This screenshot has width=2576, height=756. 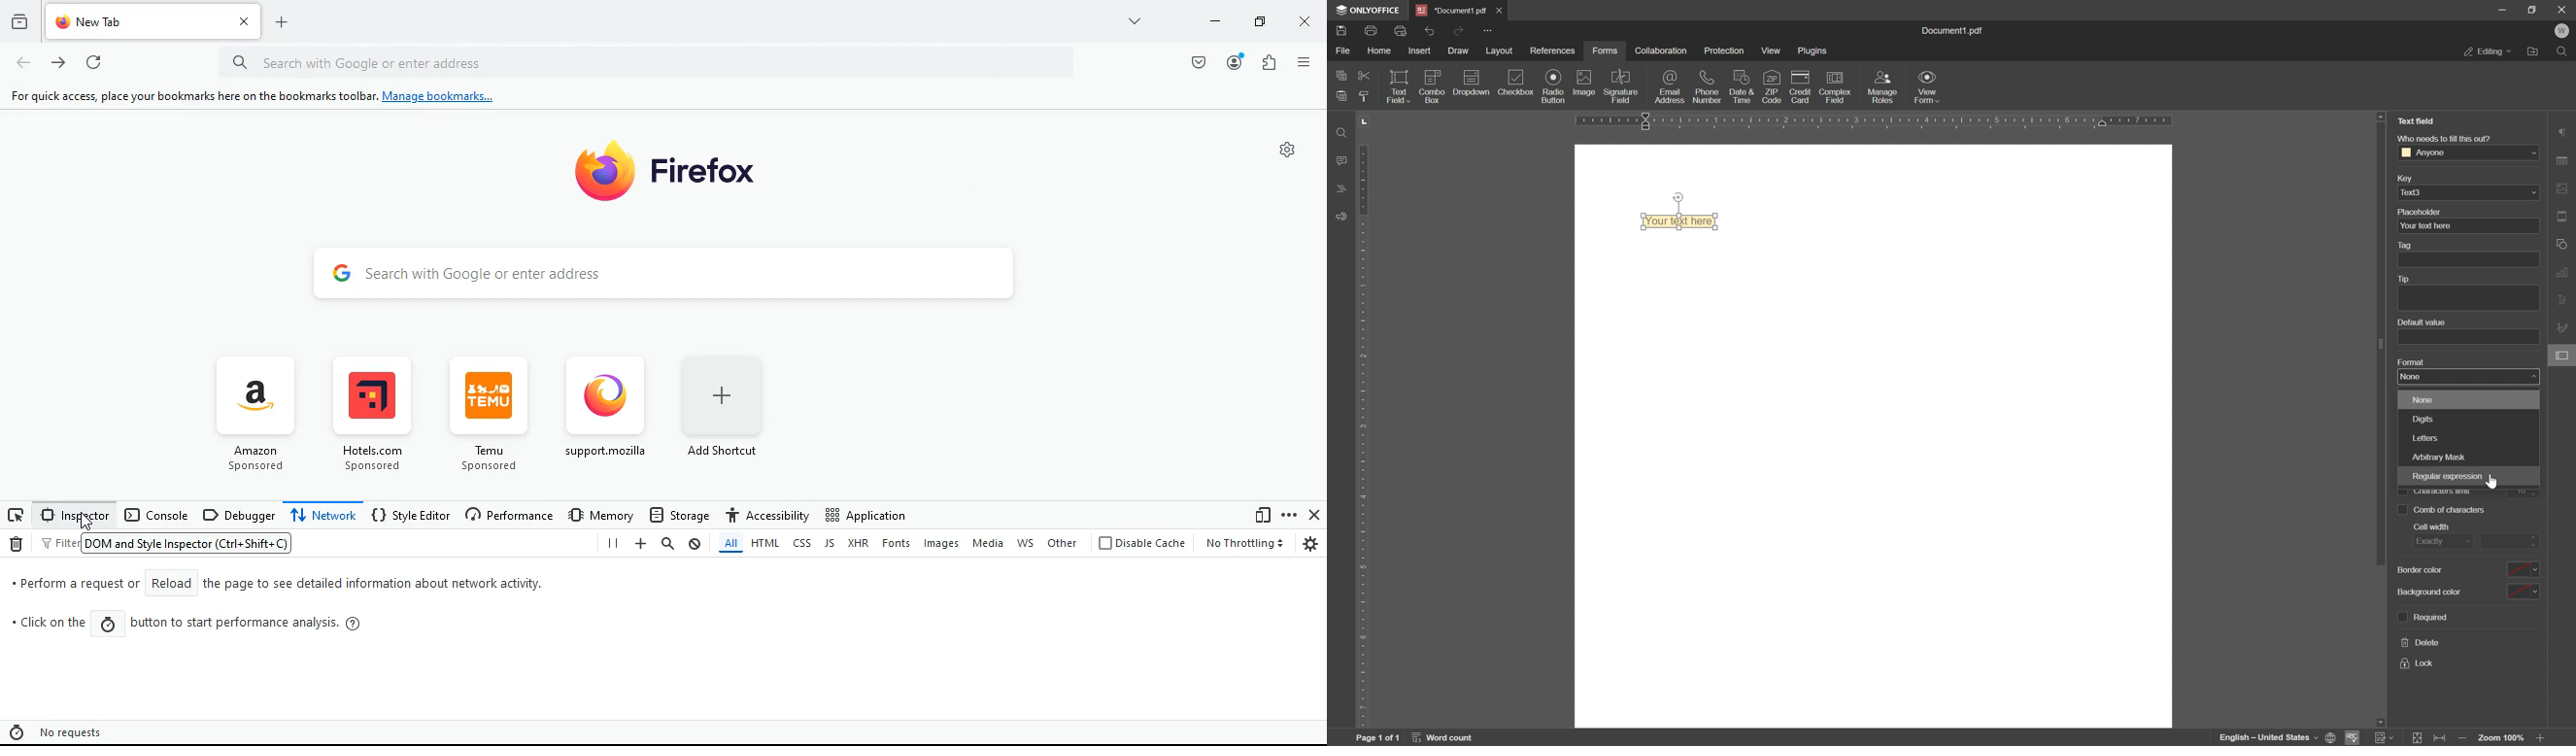 What do you see at coordinates (1884, 86) in the screenshot?
I see `manage roles` at bounding box center [1884, 86].